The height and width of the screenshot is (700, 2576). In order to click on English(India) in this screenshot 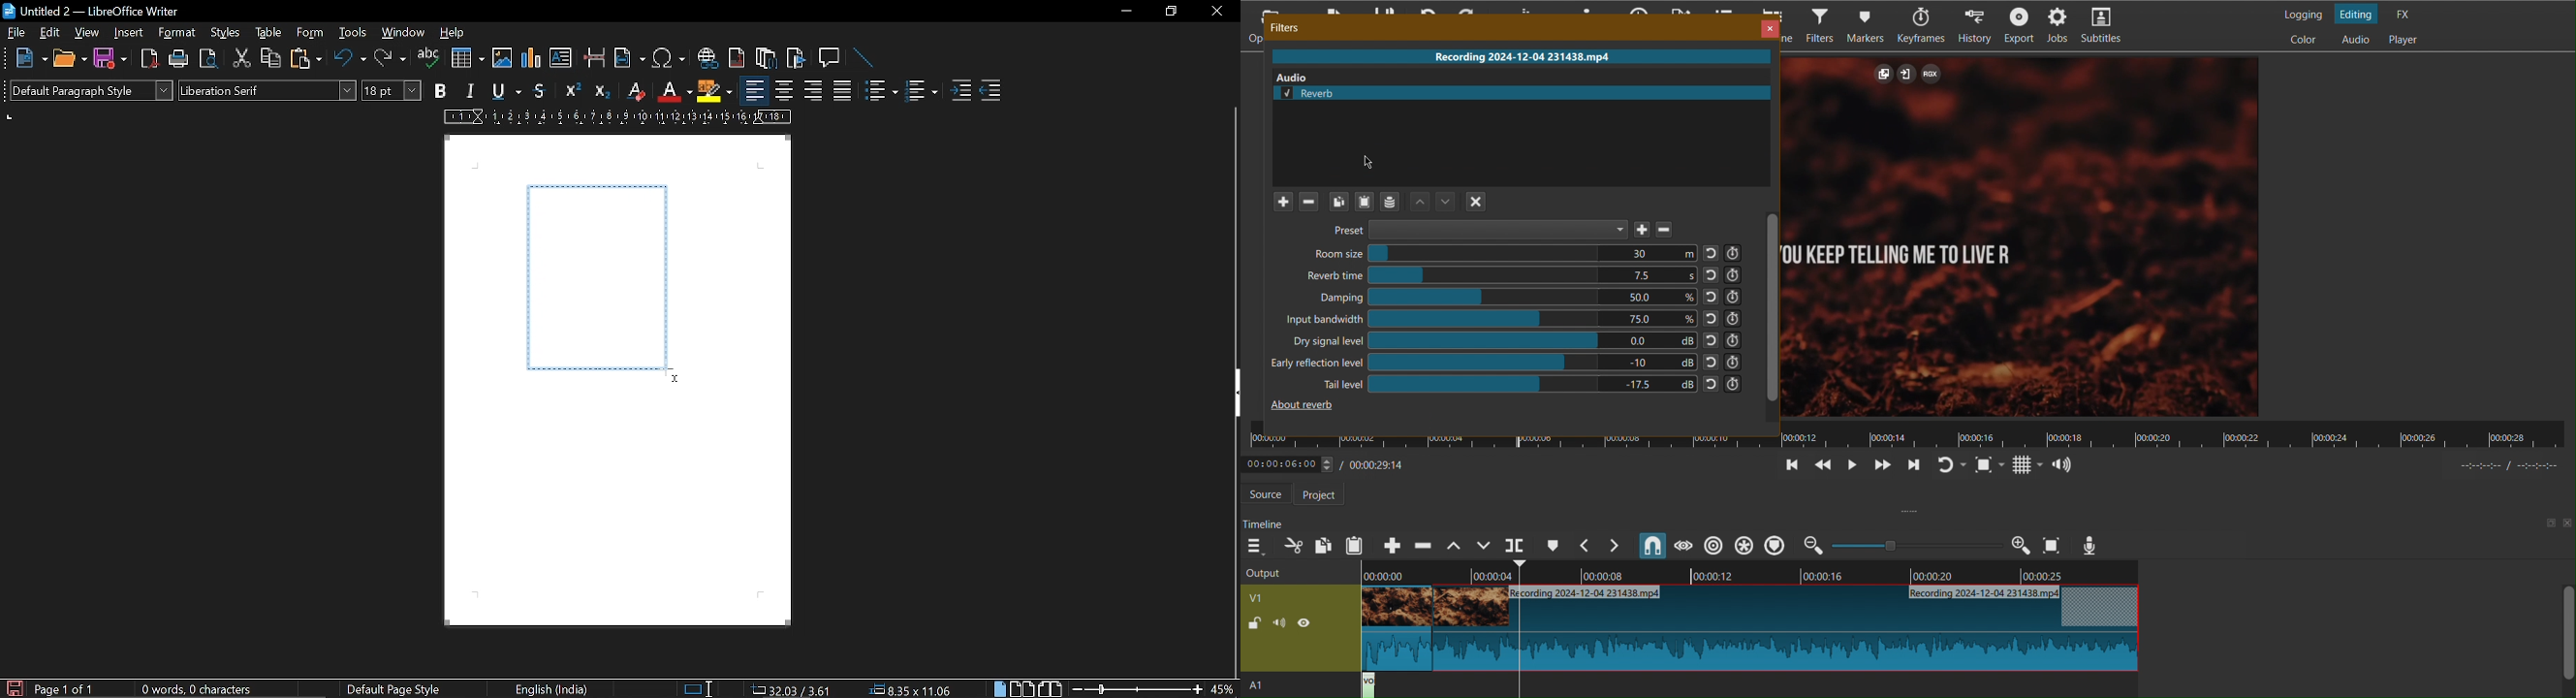, I will do `click(554, 688)`.